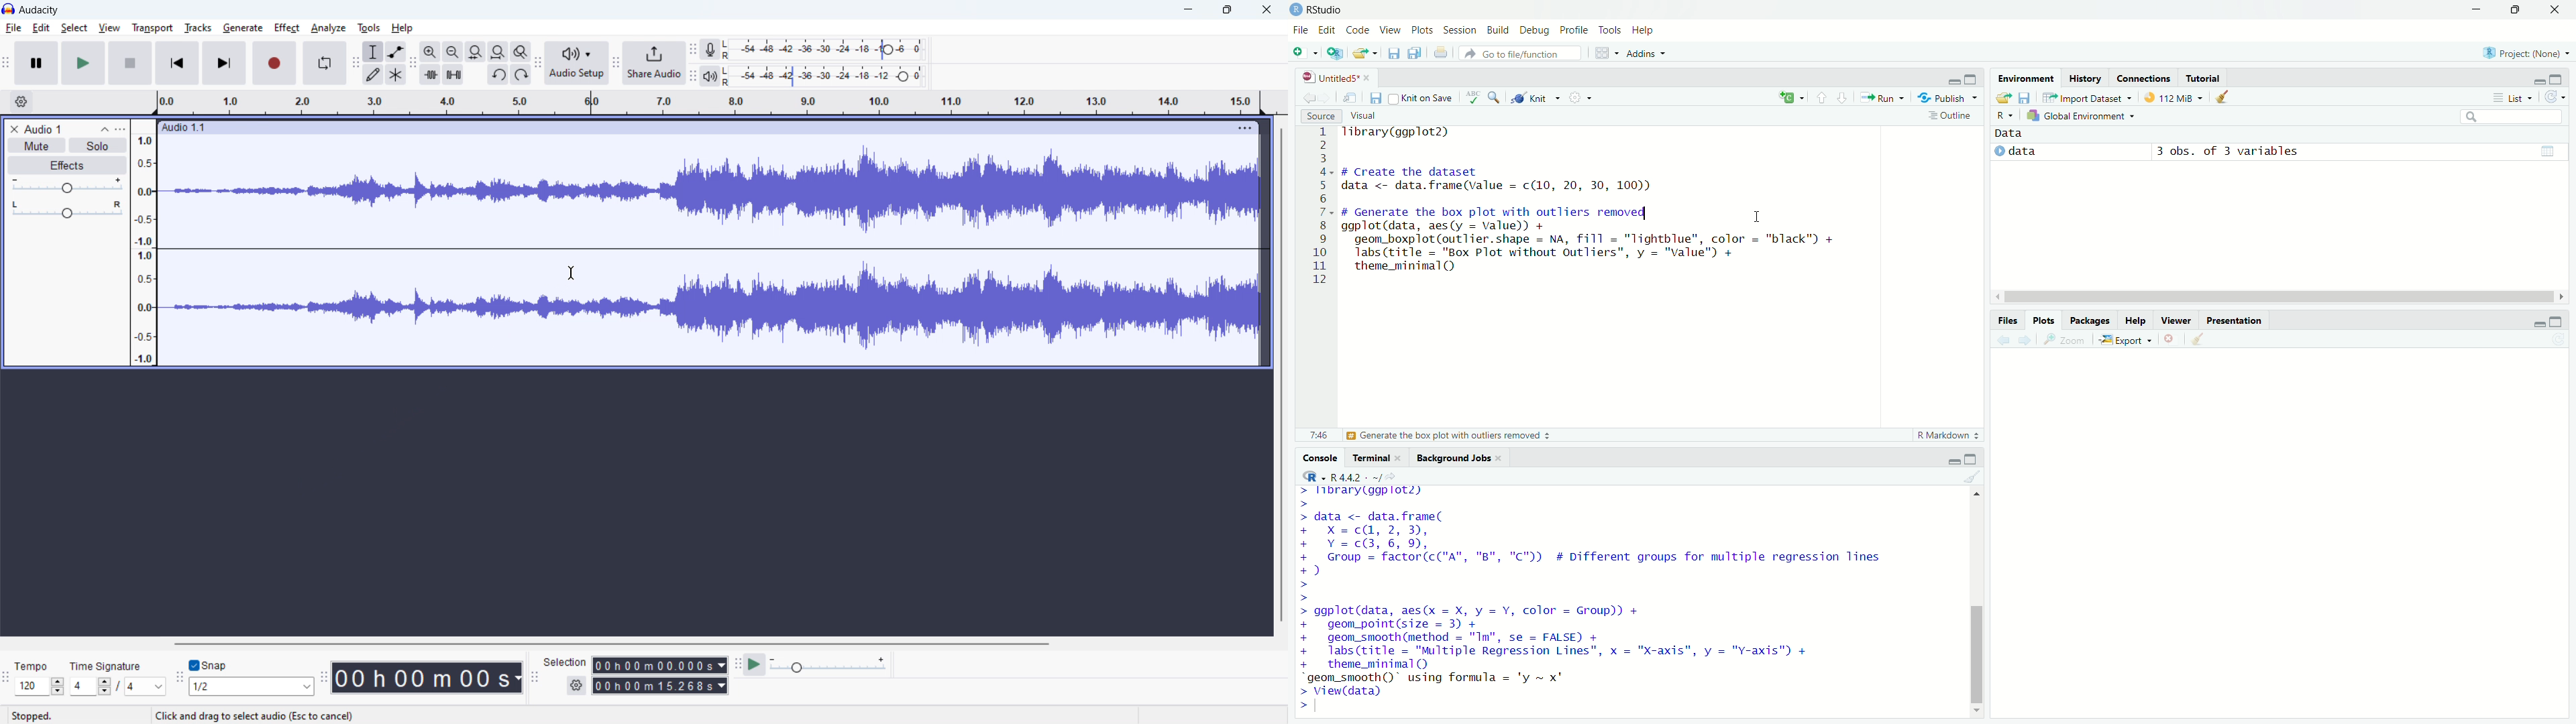 Image resolution: width=2576 pixels, height=728 pixels. I want to click on n Build, so click(1497, 31).